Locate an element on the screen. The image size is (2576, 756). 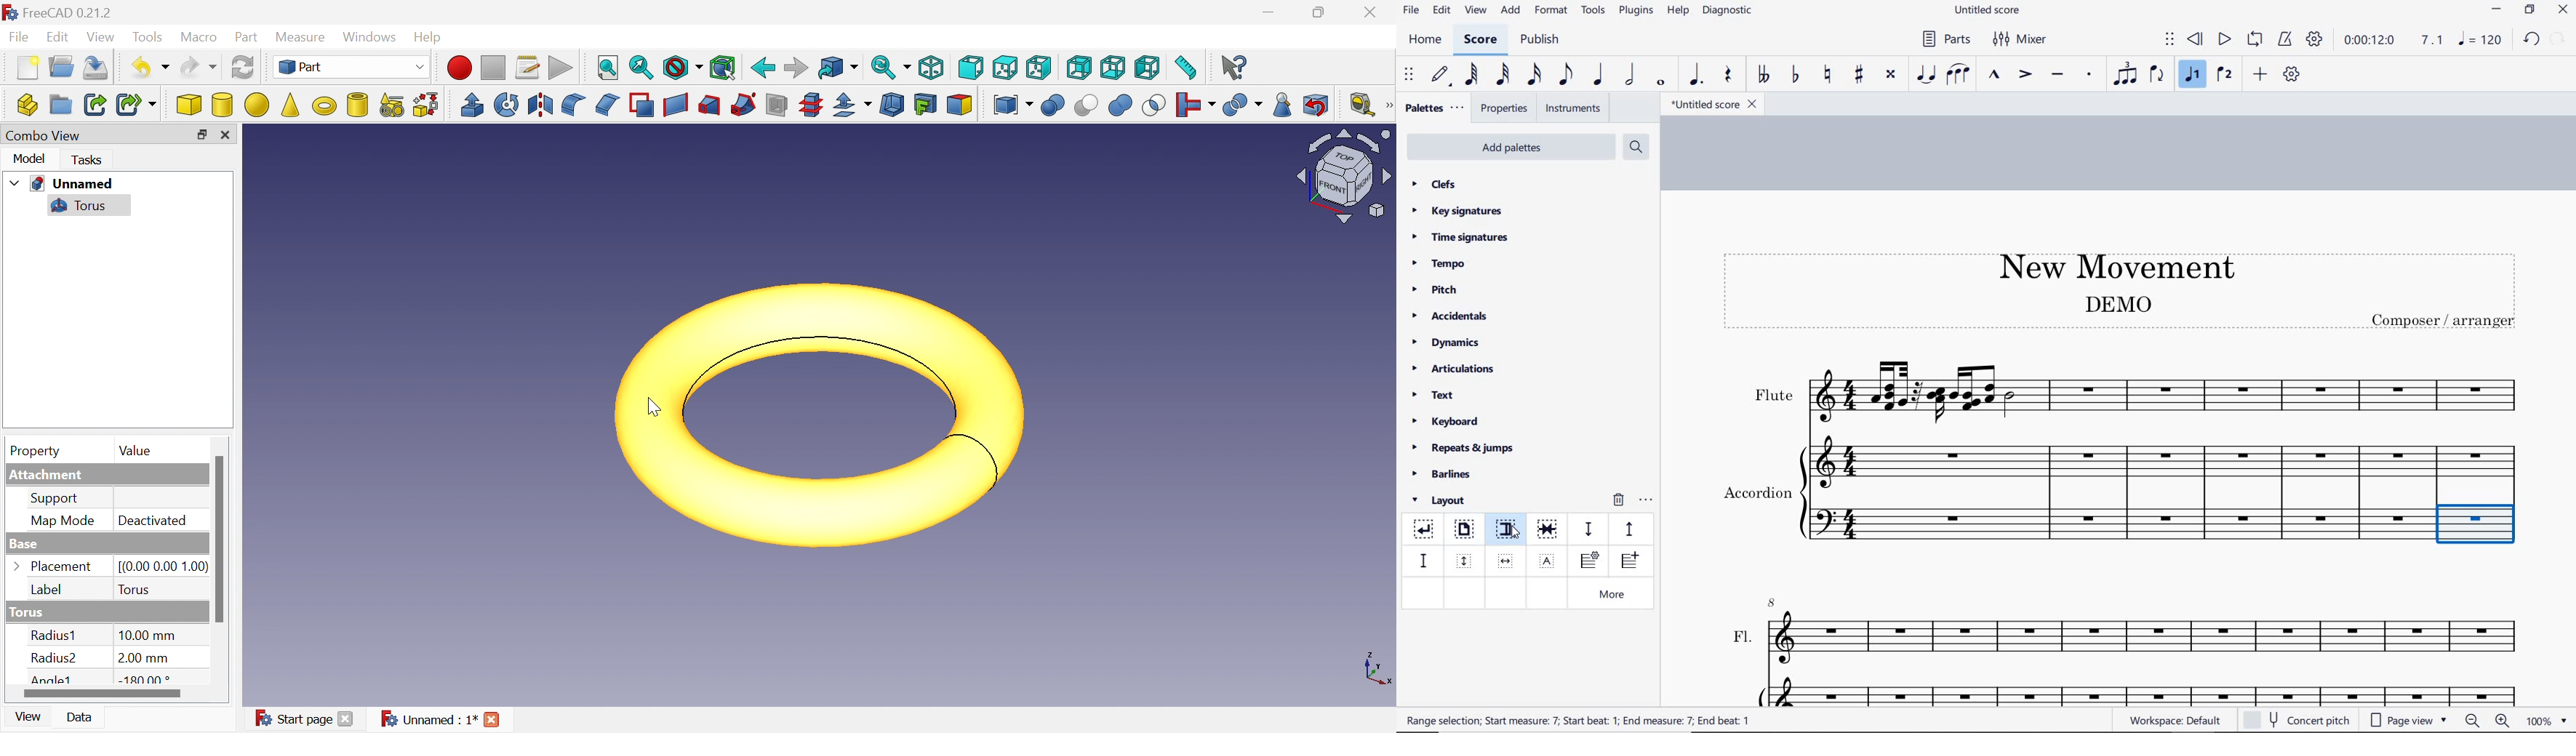
augmentation dot is located at coordinates (1694, 75).